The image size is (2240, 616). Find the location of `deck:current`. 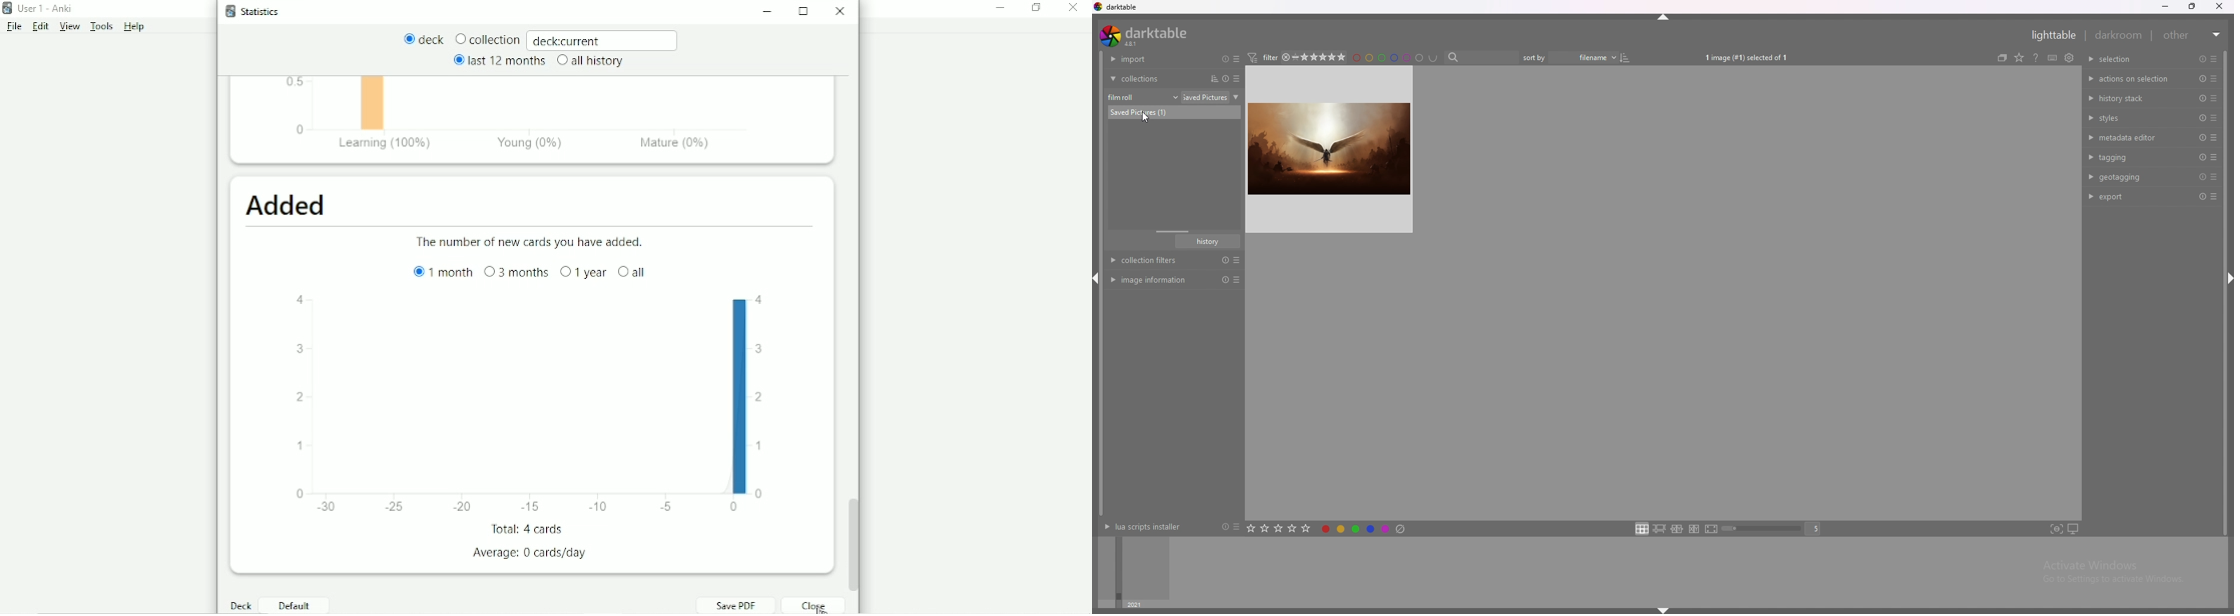

deck:current is located at coordinates (604, 39).